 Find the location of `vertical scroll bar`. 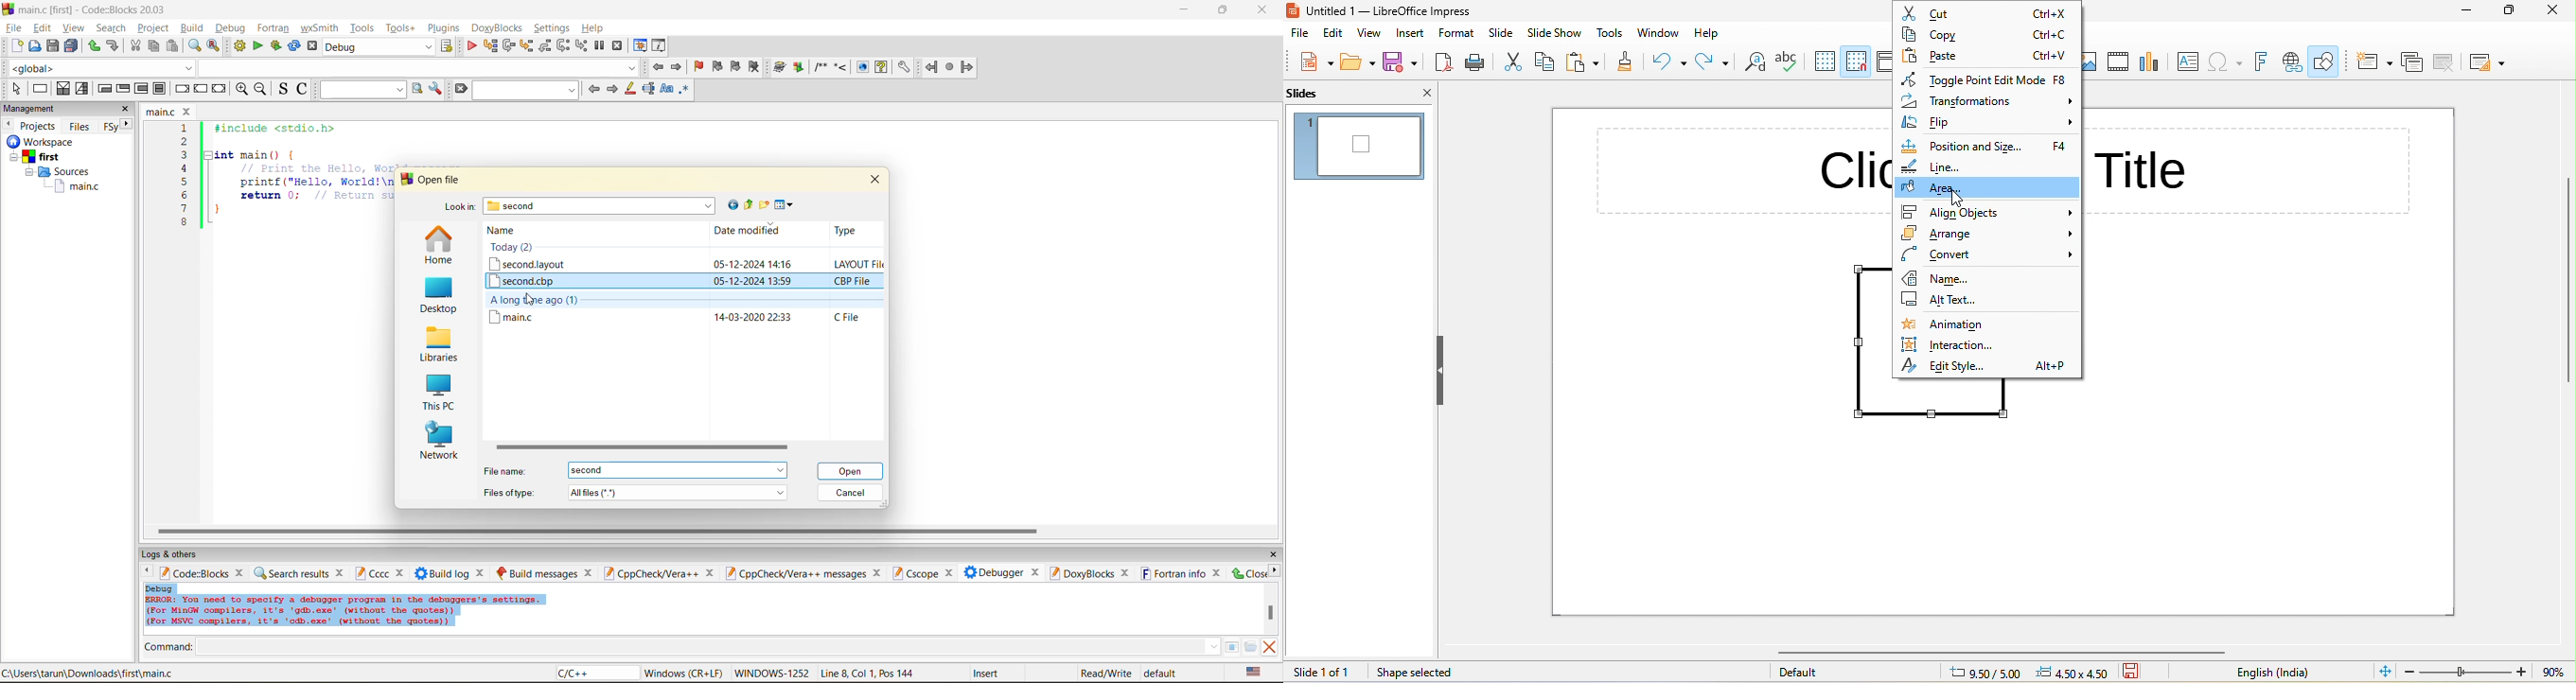

vertical scroll bar is located at coordinates (1270, 612).